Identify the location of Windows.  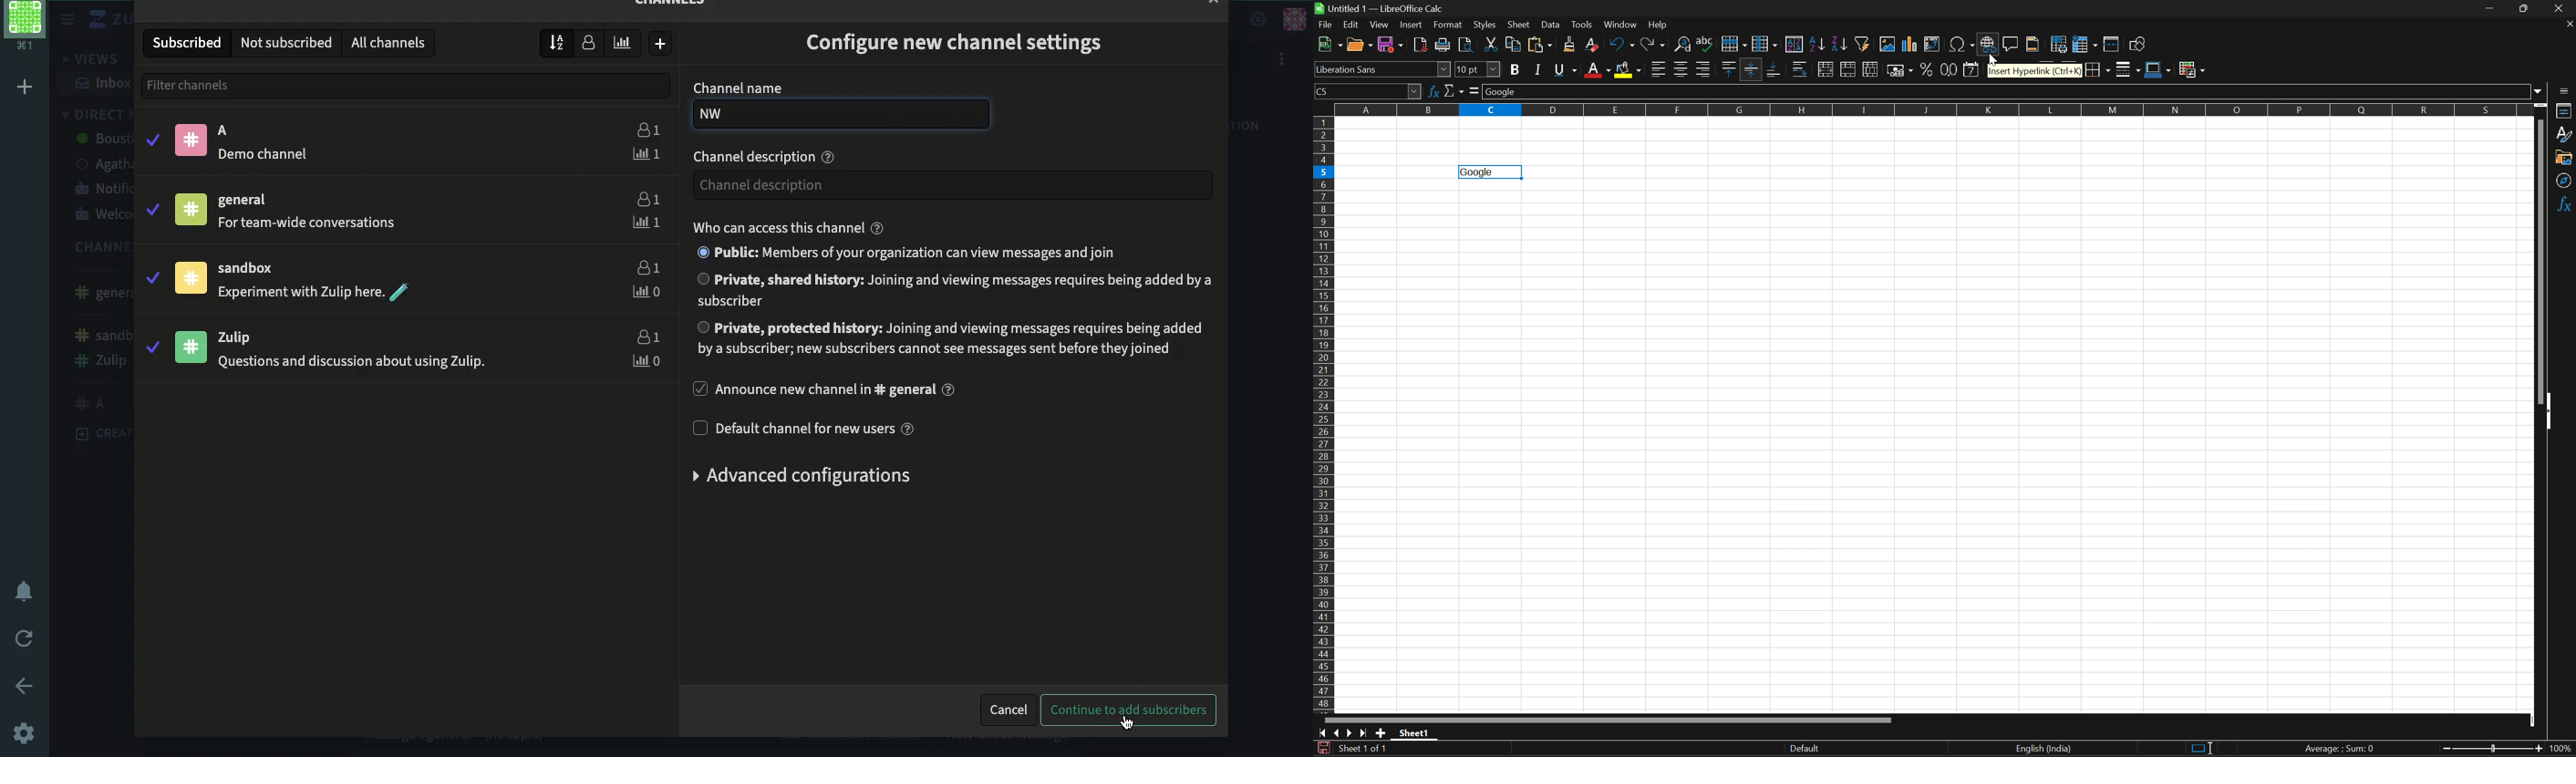
(1620, 25).